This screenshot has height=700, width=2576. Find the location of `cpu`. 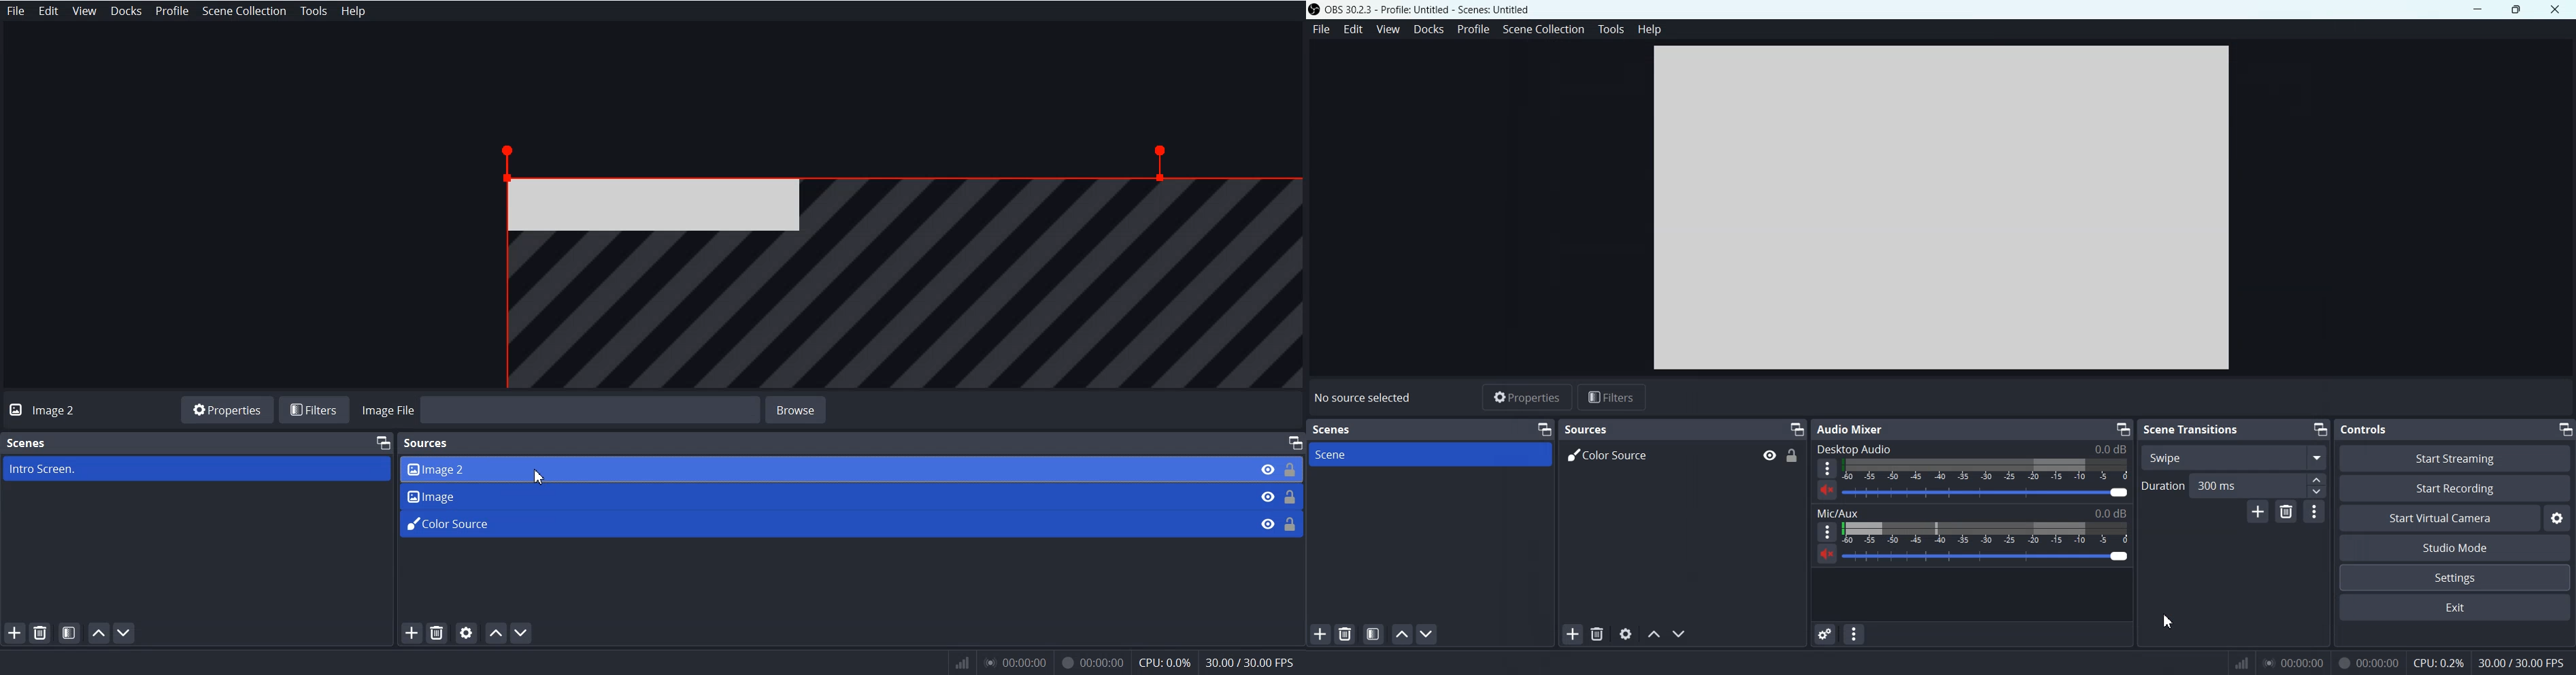

cpu is located at coordinates (1164, 661).